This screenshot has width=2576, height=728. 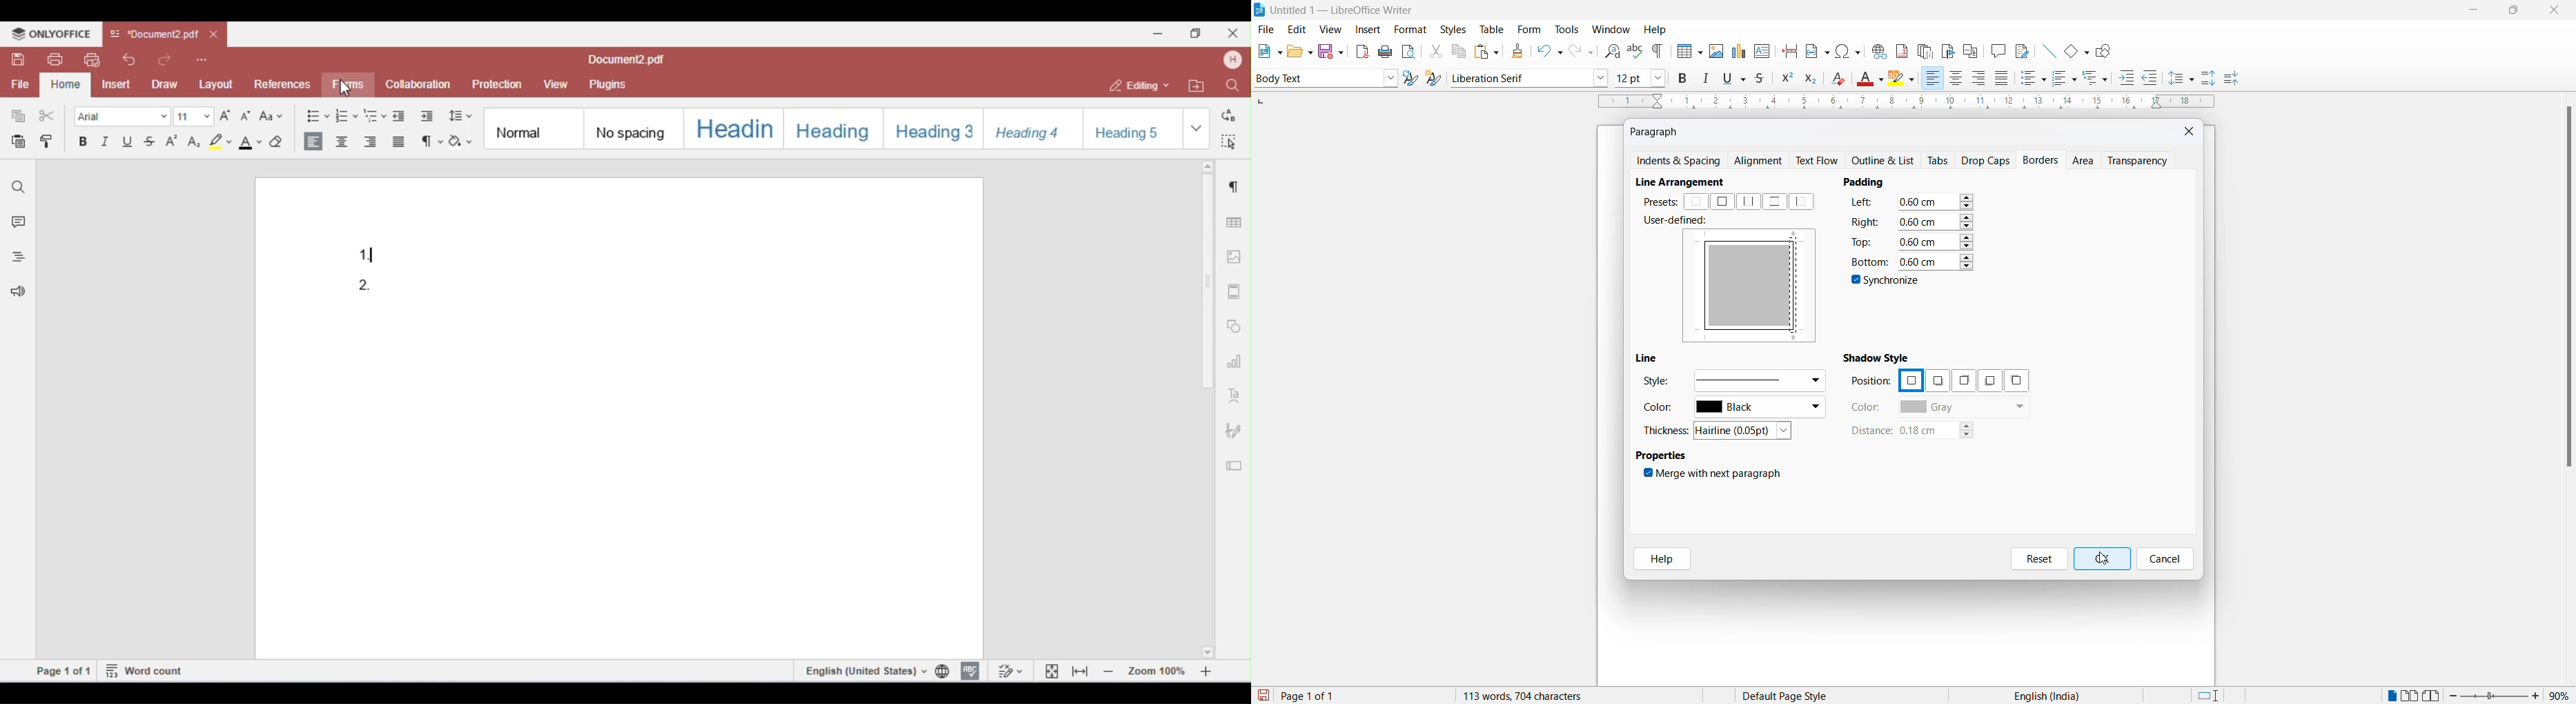 What do you see at coordinates (1816, 49) in the screenshot?
I see `insert field` at bounding box center [1816, 49].